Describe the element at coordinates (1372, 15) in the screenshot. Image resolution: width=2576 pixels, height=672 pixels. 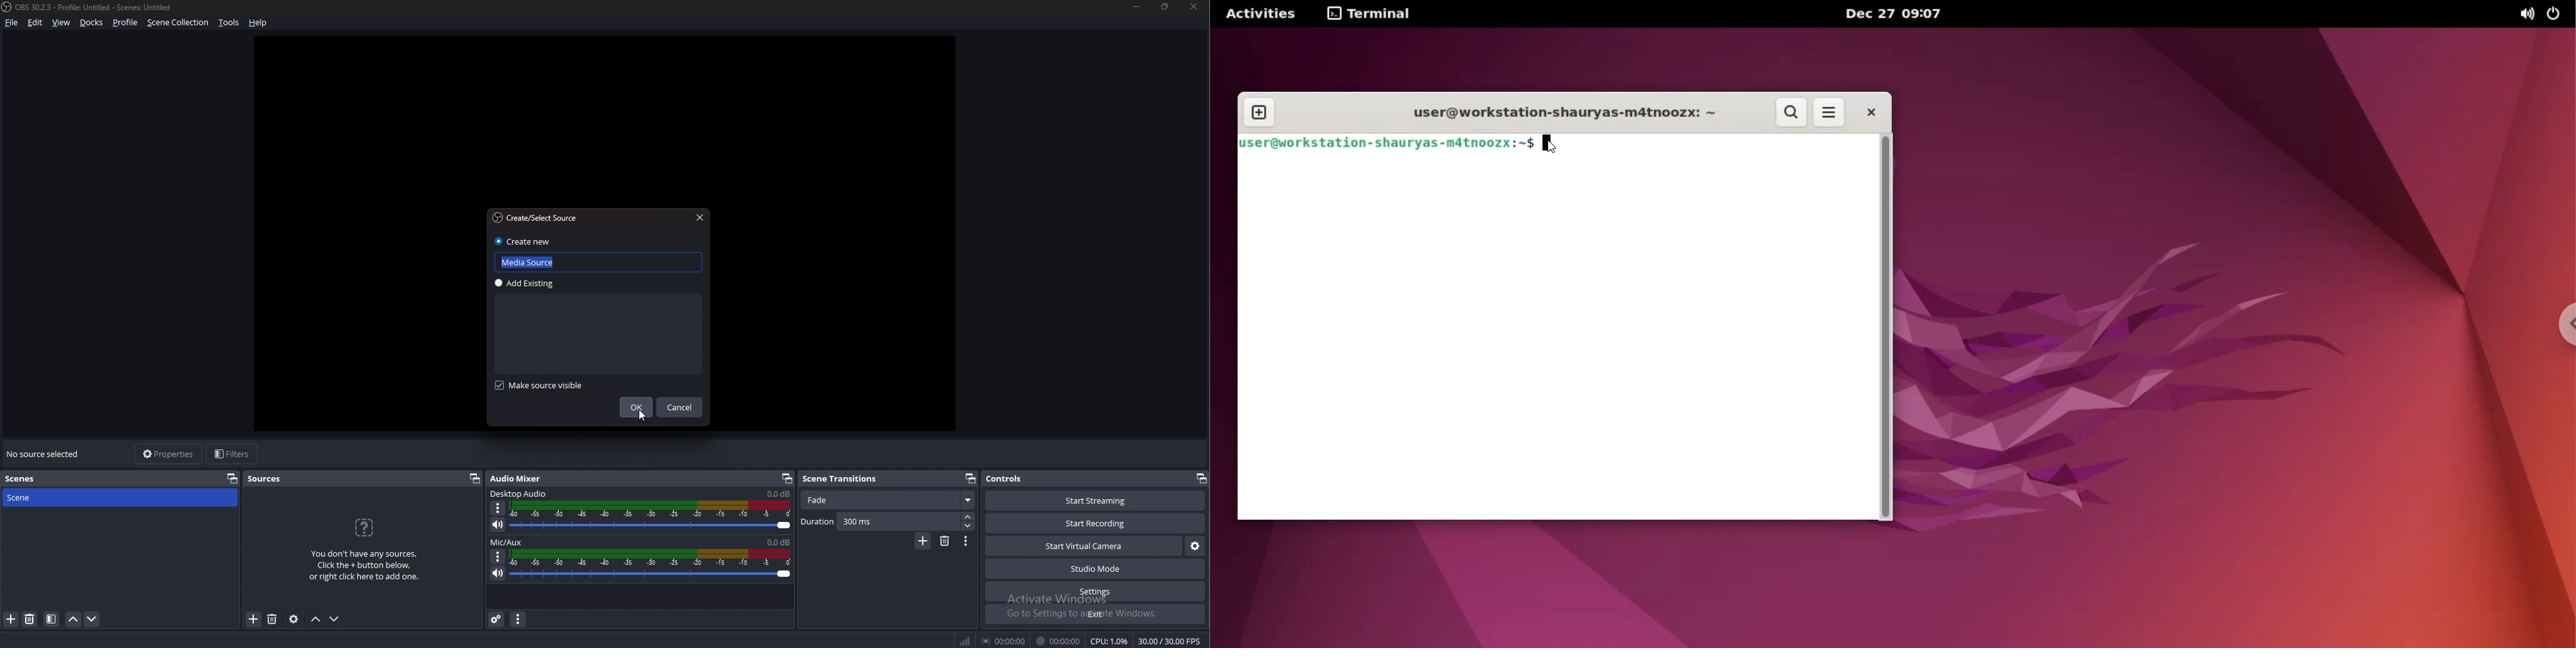
I see `Terminal` at that location.